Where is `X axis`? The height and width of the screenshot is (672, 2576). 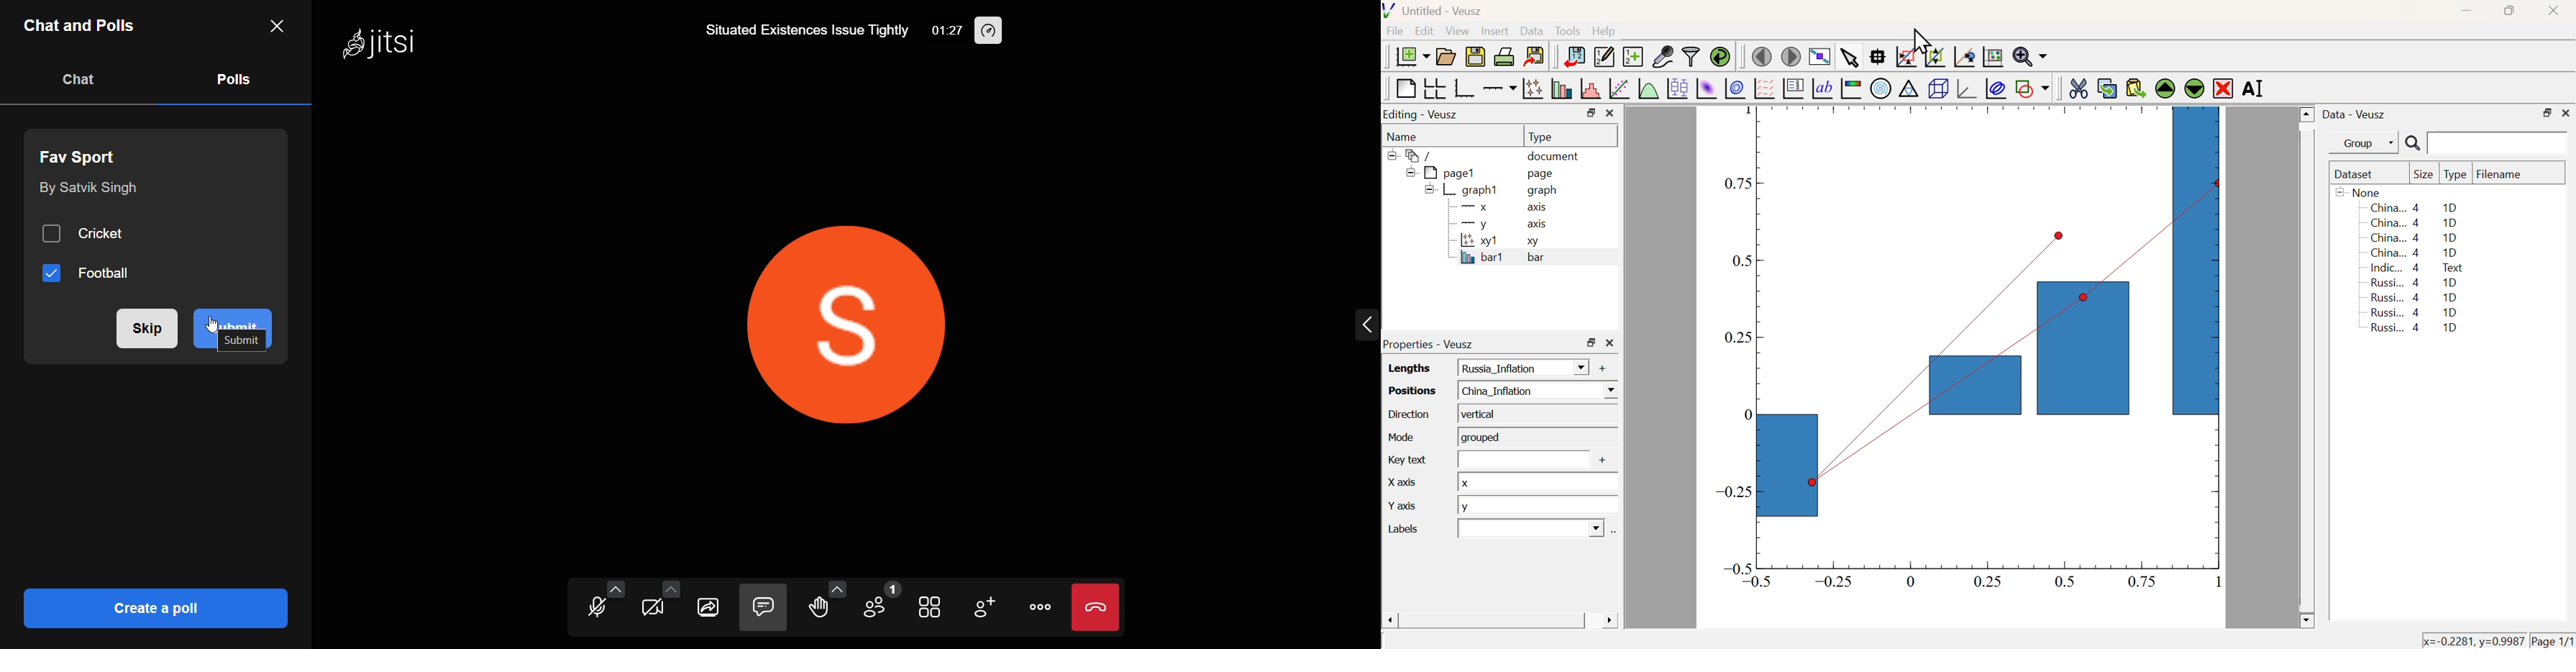
X axis is located at coordinates (1498, 207).